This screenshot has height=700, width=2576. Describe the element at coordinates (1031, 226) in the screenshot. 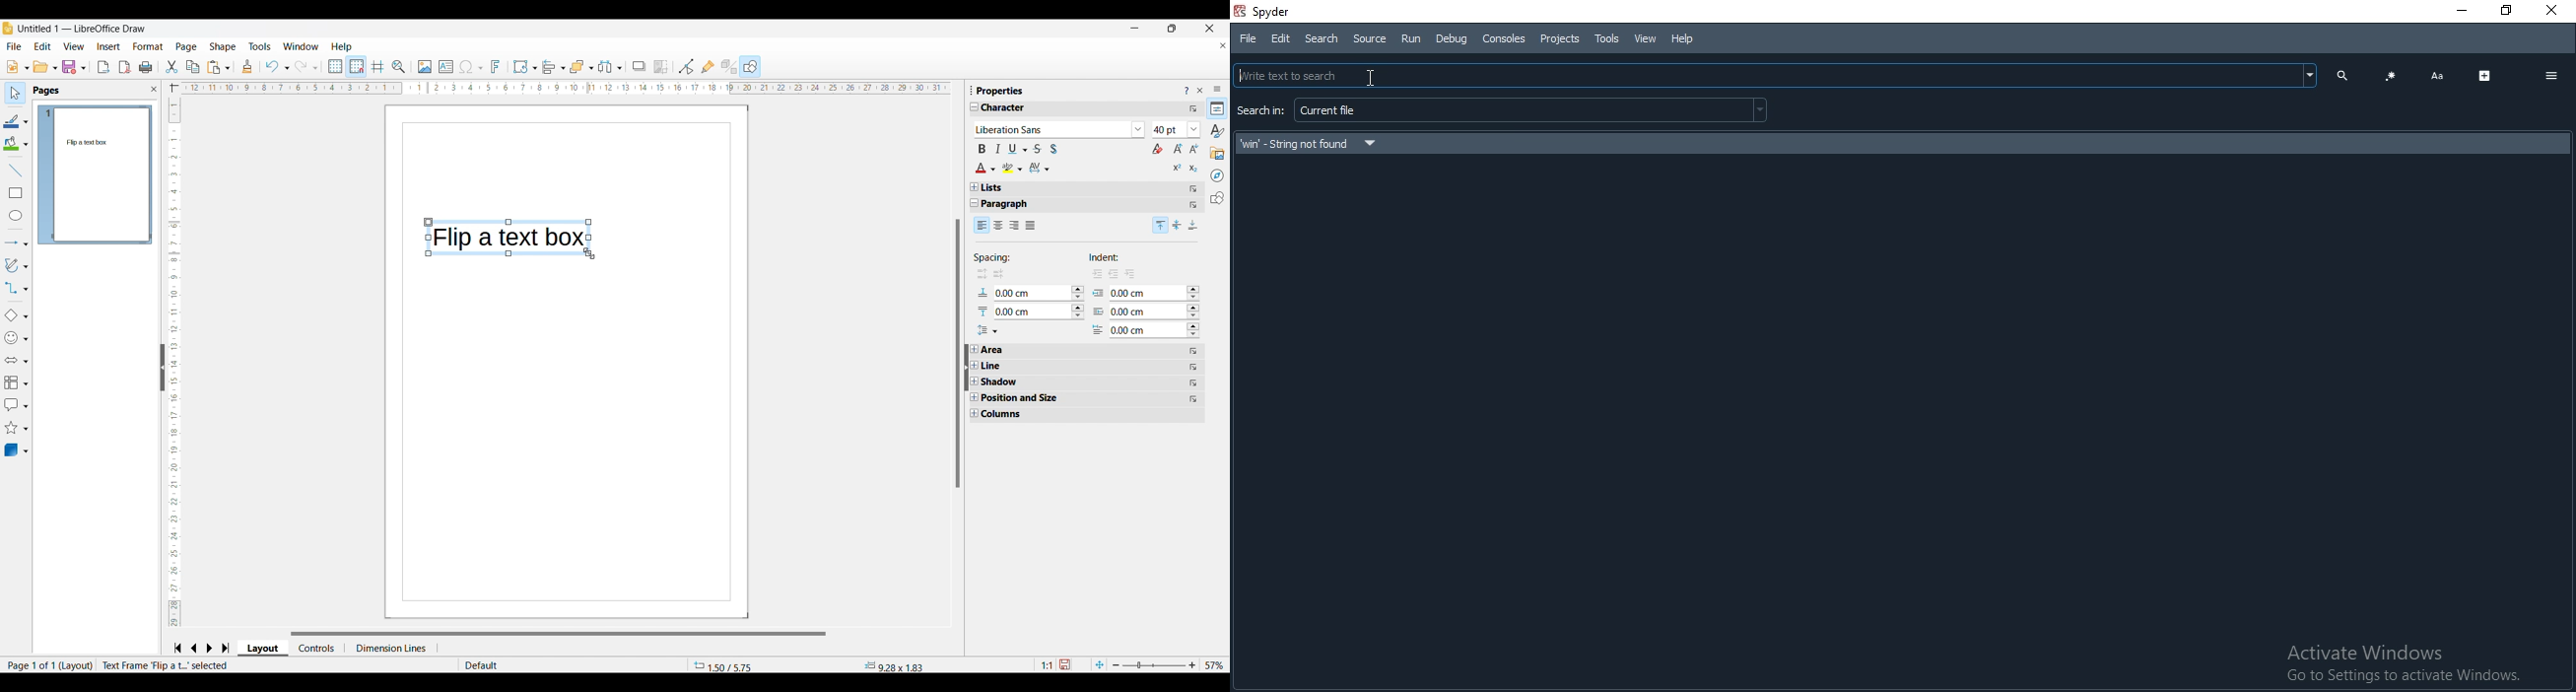

I see `Justified alignment` at that location.